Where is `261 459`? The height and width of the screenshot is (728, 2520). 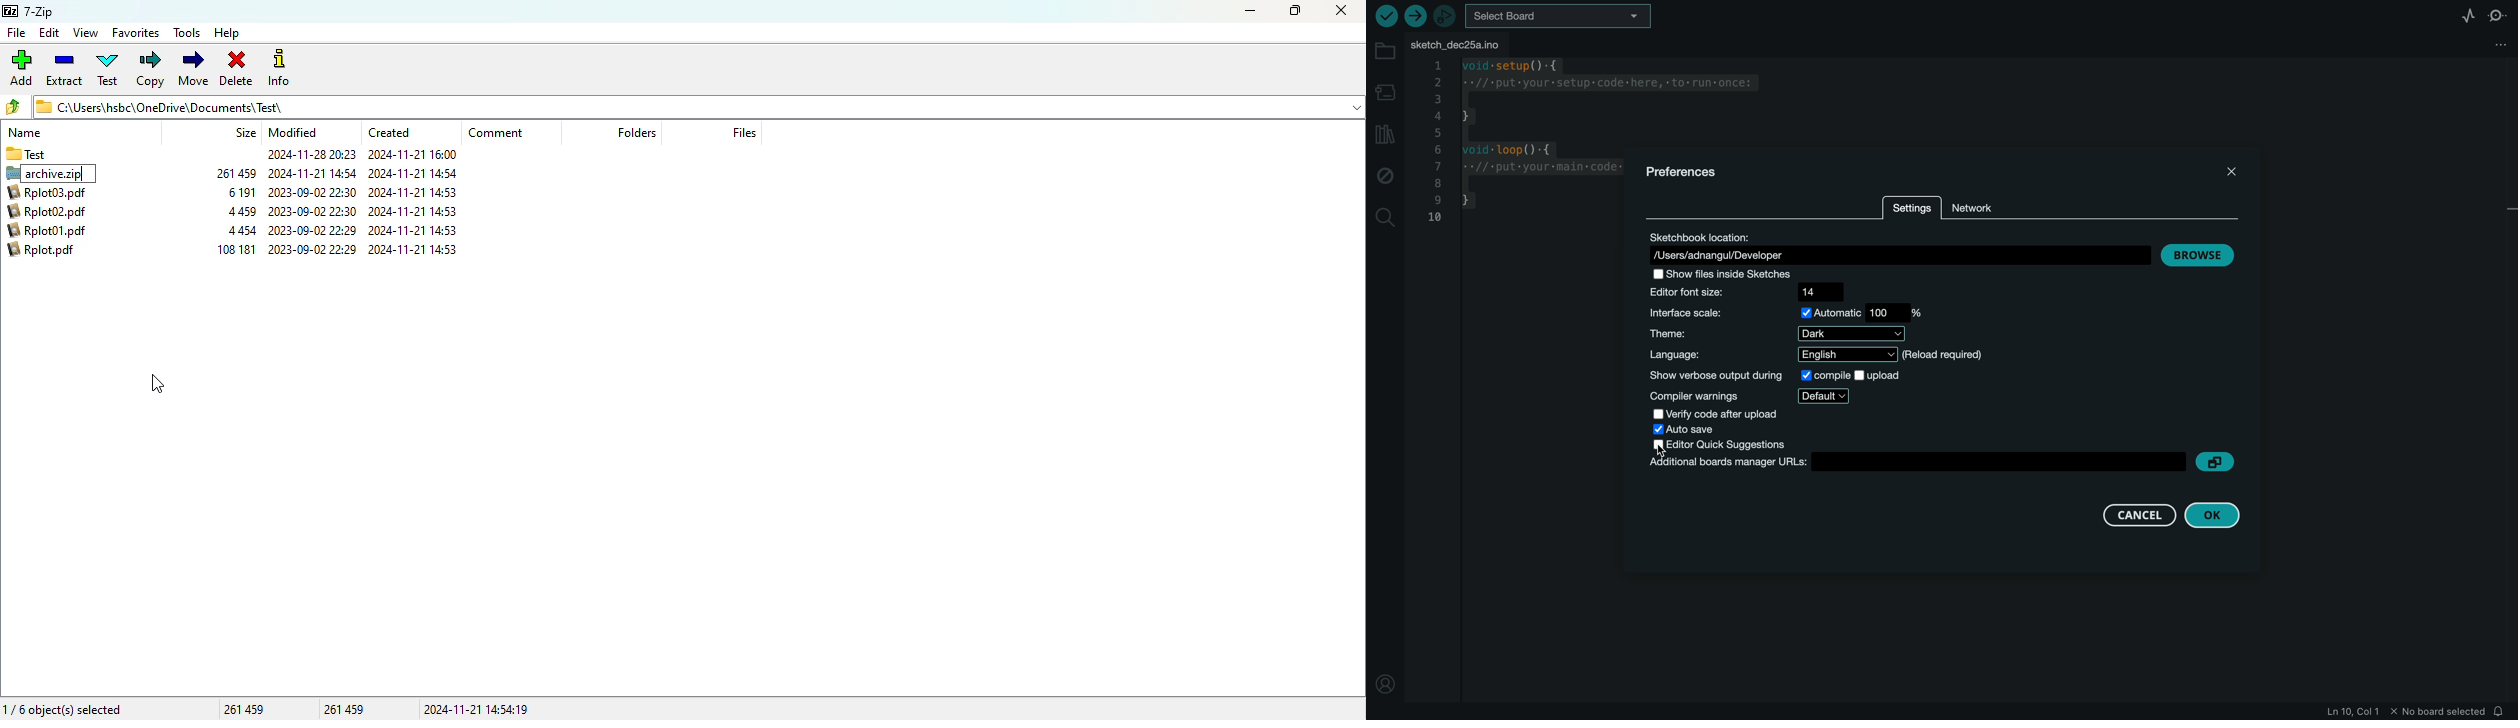
261 459 is located at coordinates (244, 708).